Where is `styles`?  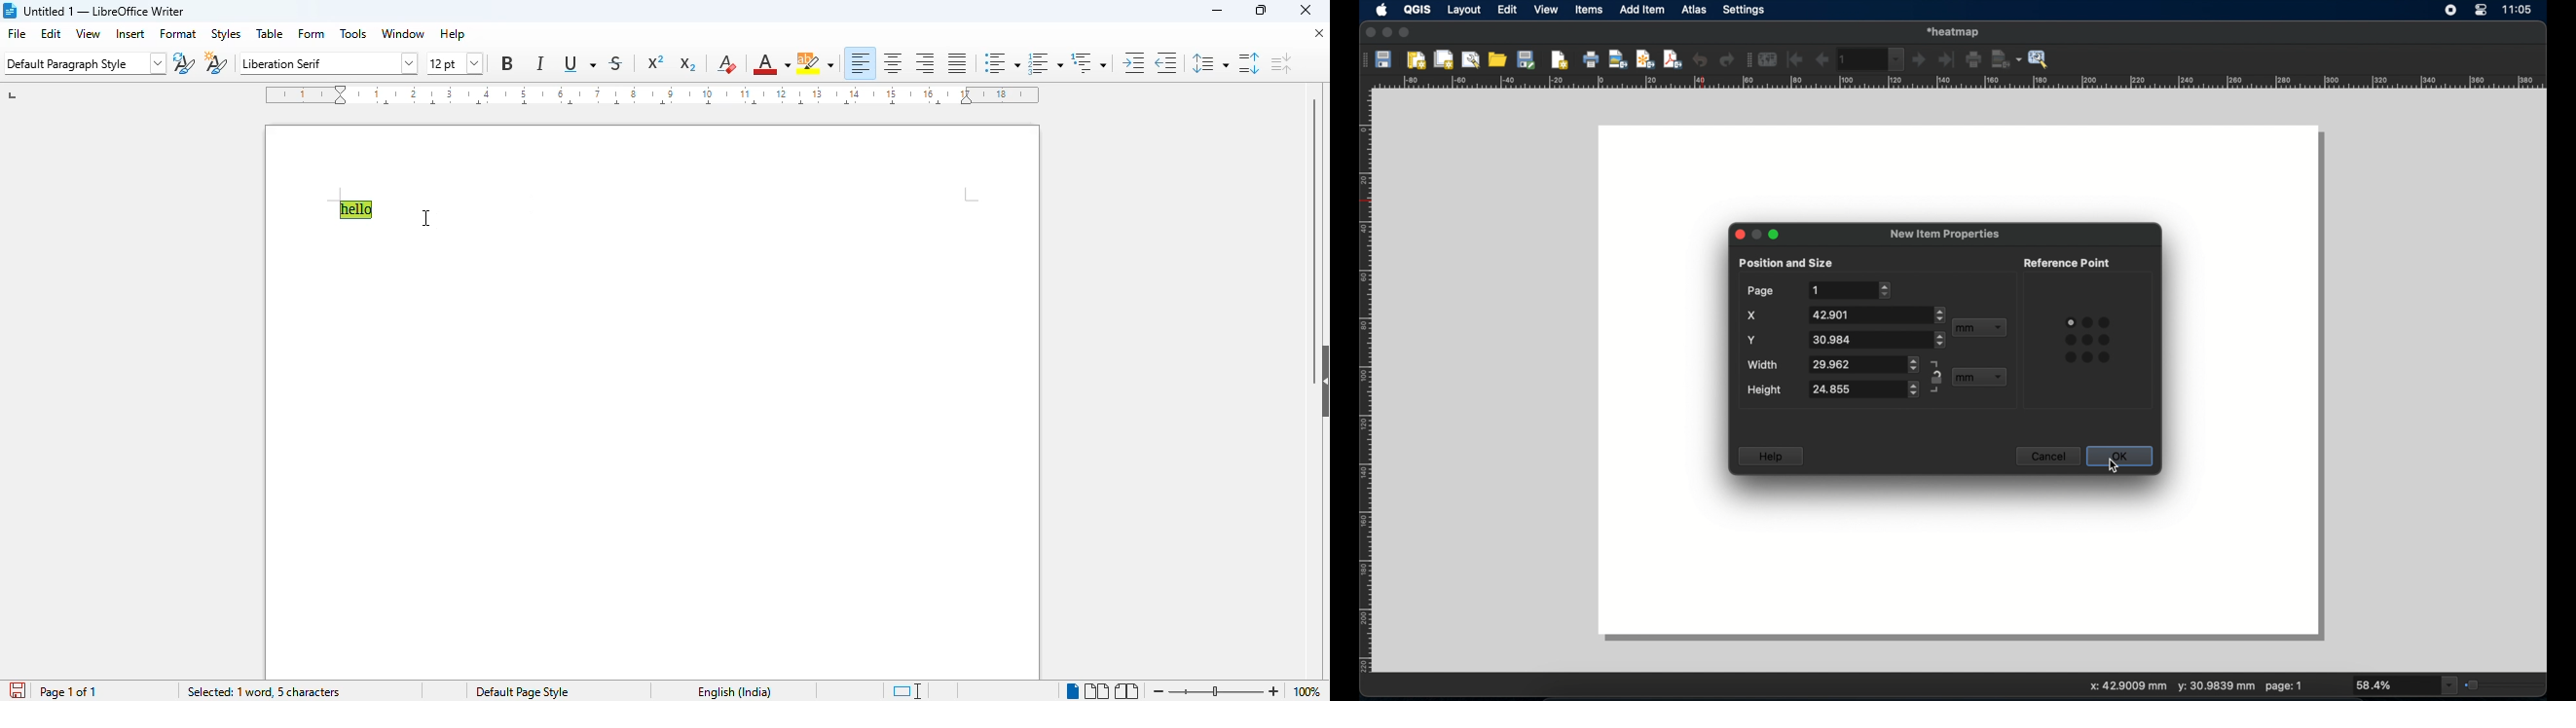
styles is located at coordinates (227, 35).